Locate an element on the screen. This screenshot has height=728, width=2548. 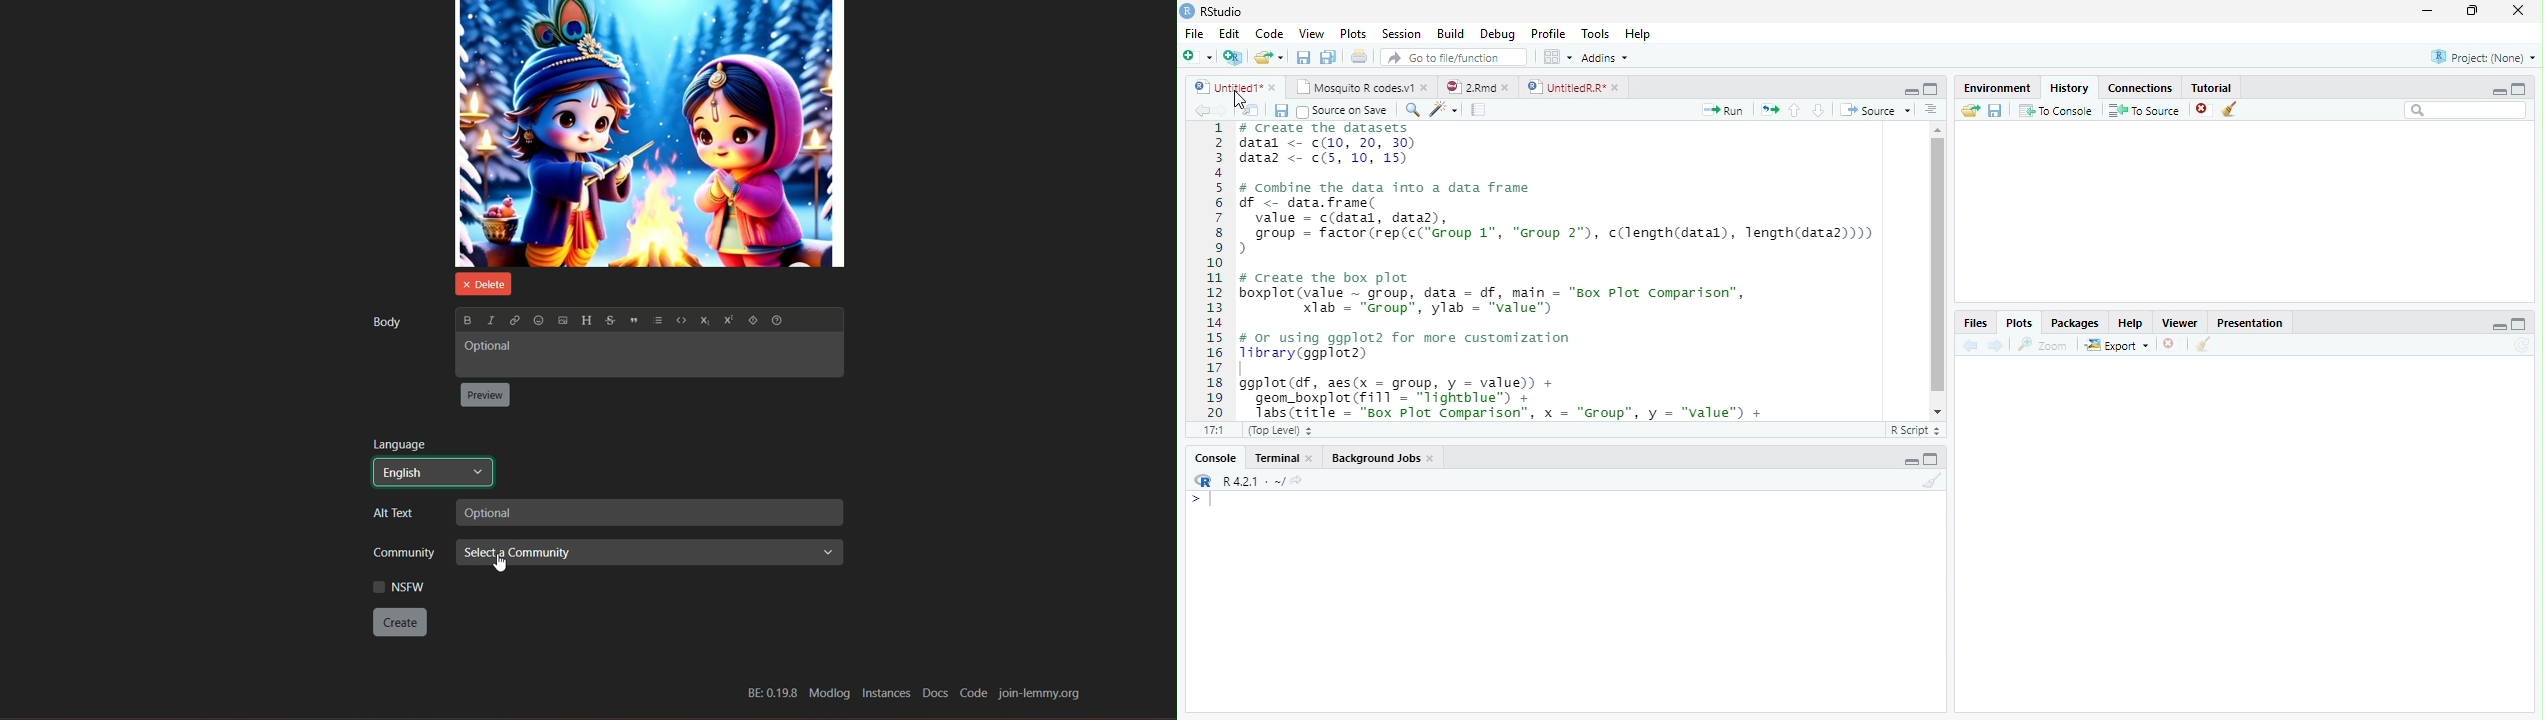
Tools is located at coordinates (1595, 32).